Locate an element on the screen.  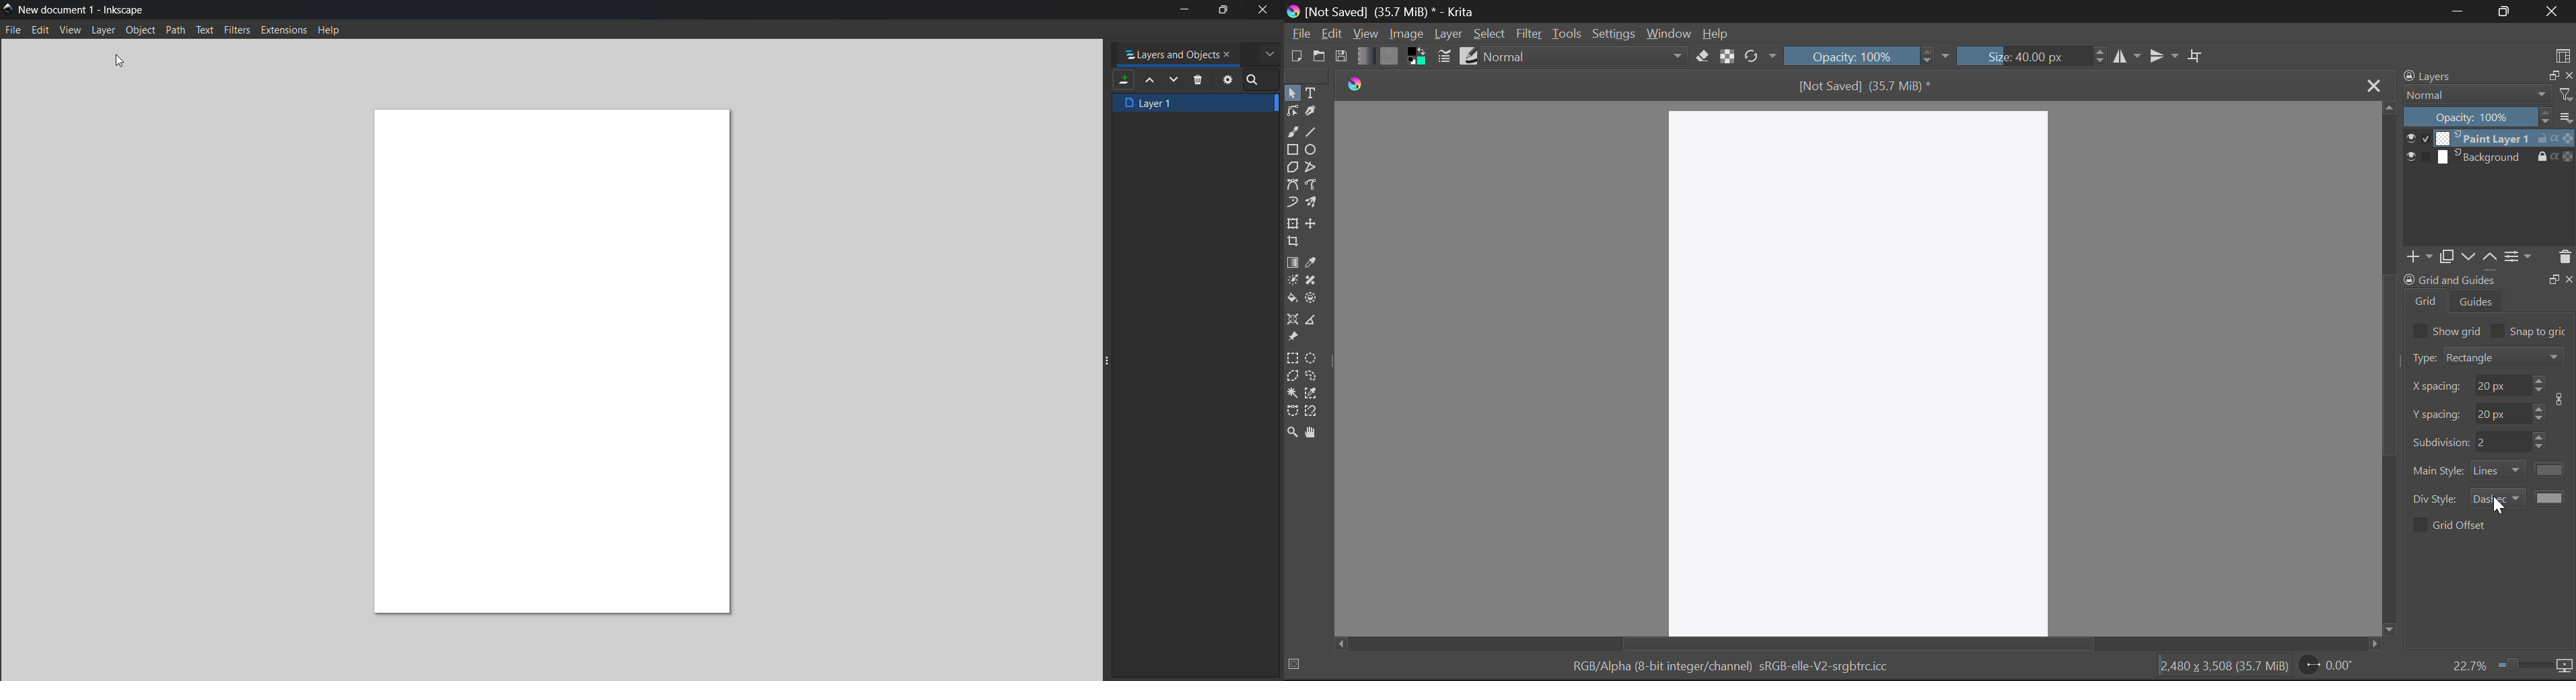
show/hide is located at coordinates (2417, 138).